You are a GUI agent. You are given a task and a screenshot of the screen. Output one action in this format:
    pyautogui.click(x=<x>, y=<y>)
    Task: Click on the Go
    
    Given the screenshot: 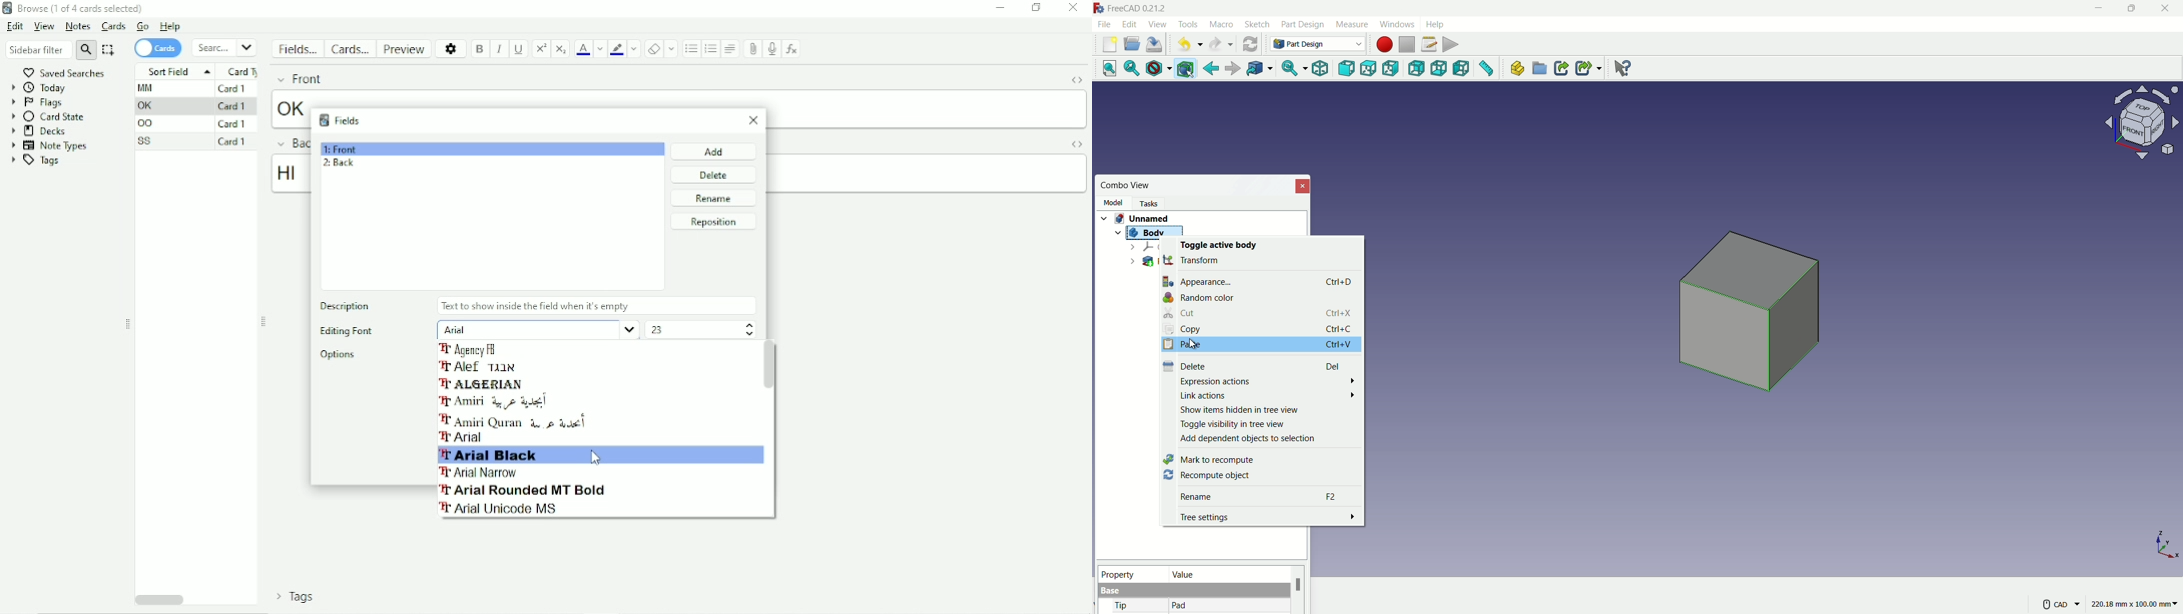 What is the action you would take?
    pyautogui.click(x=143, y=26)
    